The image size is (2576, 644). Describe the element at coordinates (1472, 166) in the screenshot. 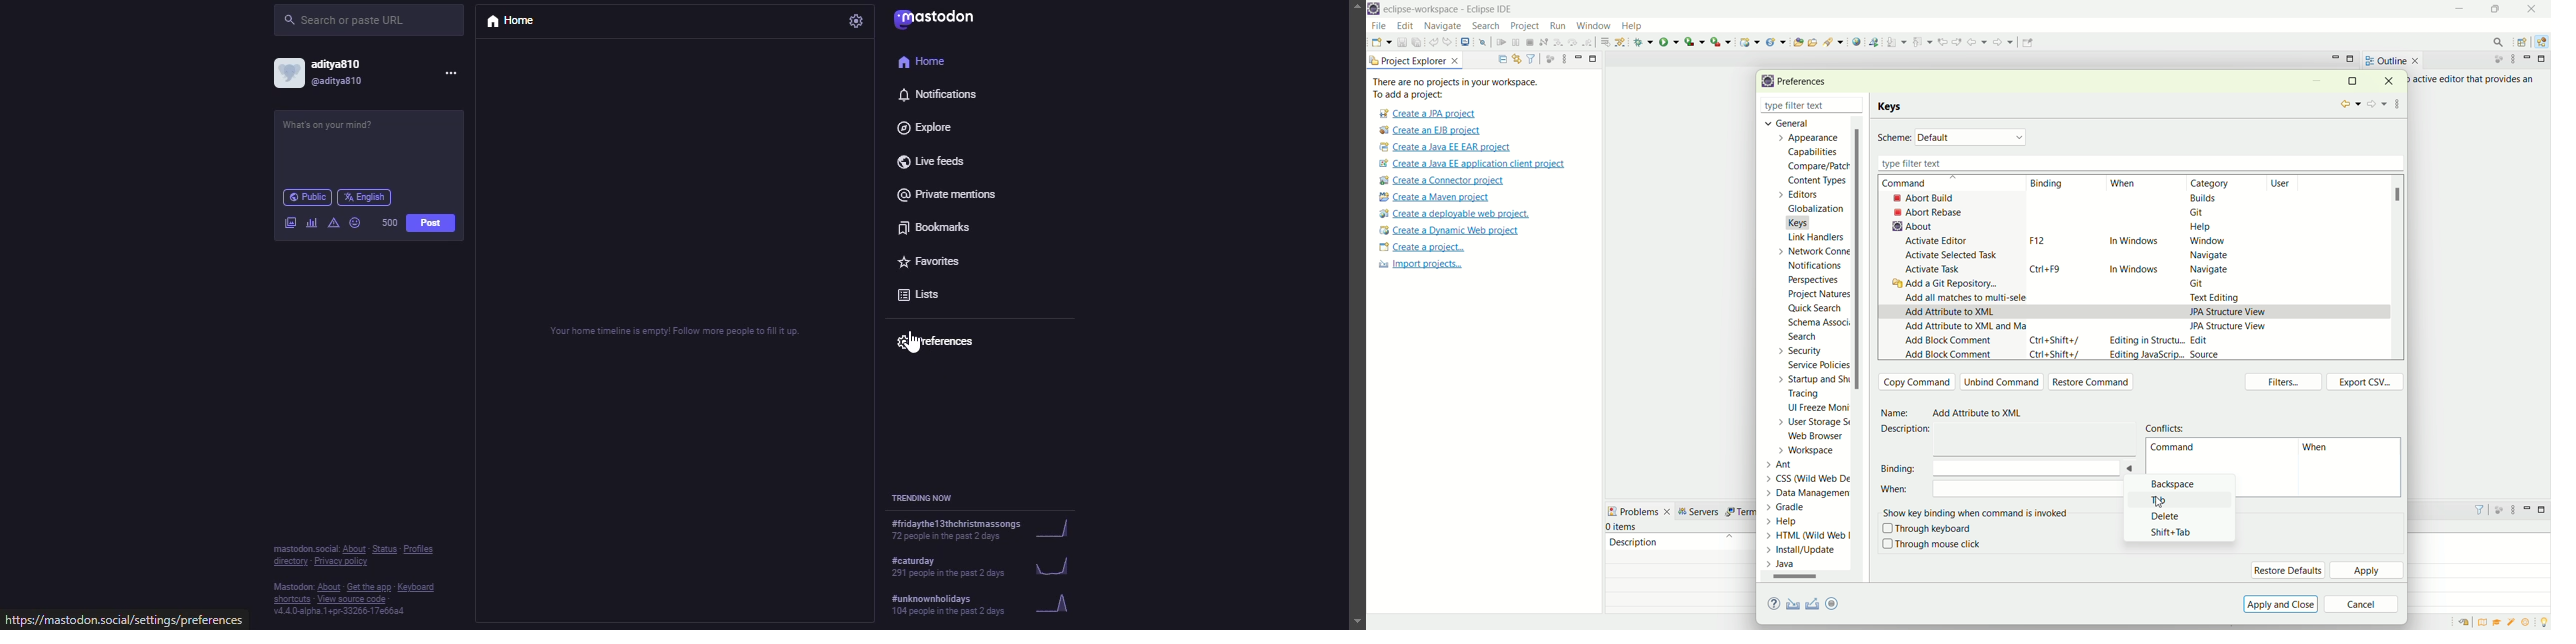

I see `create a Java EE application client project` at that location.